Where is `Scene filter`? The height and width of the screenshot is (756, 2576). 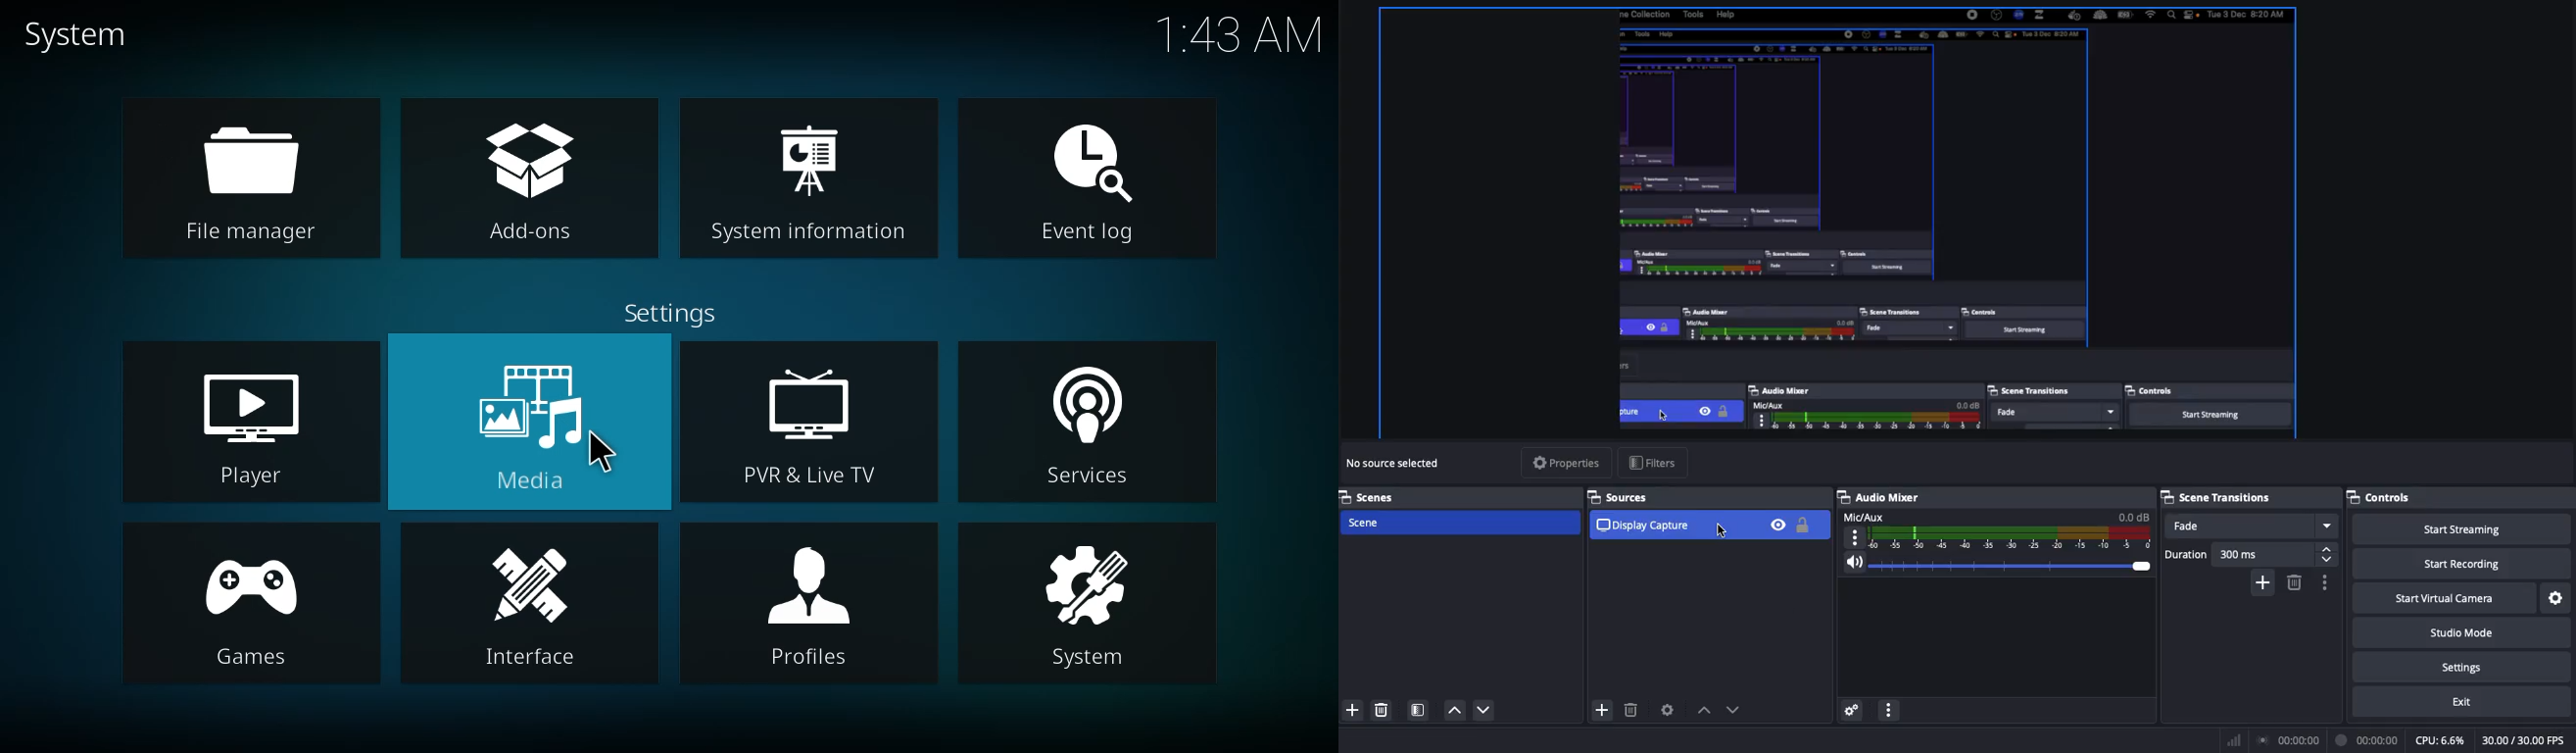
Scene filter is located at coordinates (1419, 709).